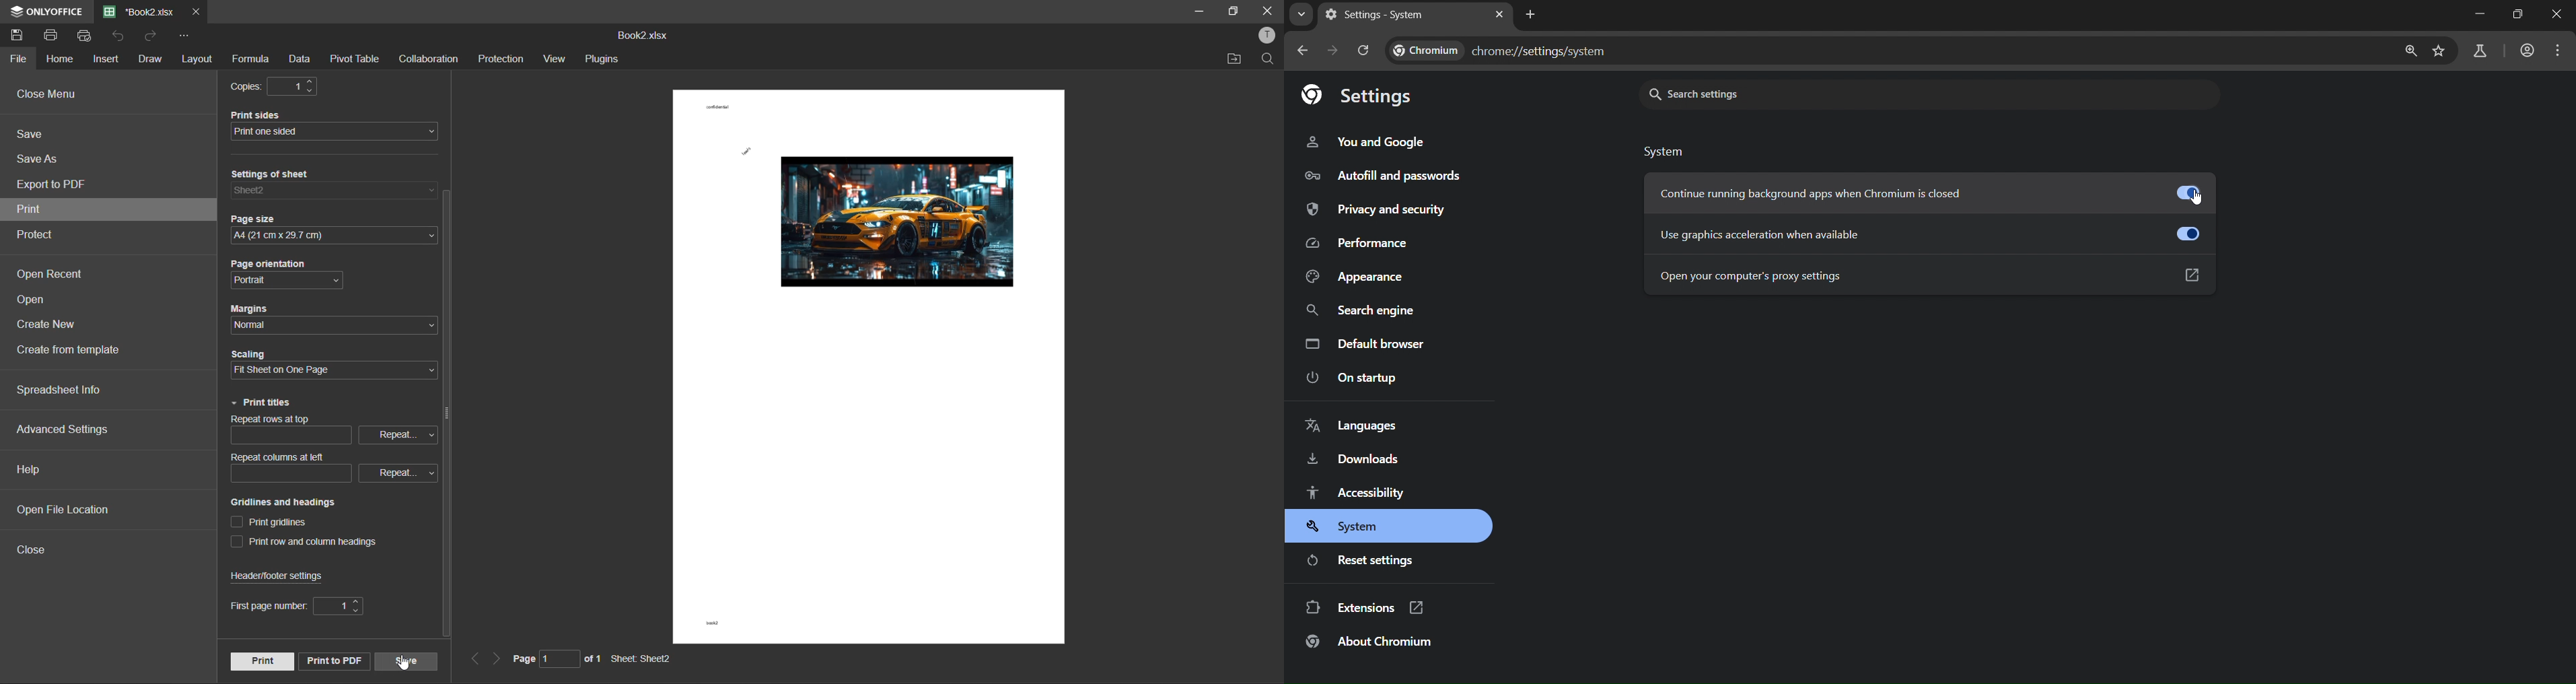 Image resolution: width=2576 pixels, height=700 pixels. Describe the element at coordinates (1369, 343) in the screenshot. I see `default browser` at that location.